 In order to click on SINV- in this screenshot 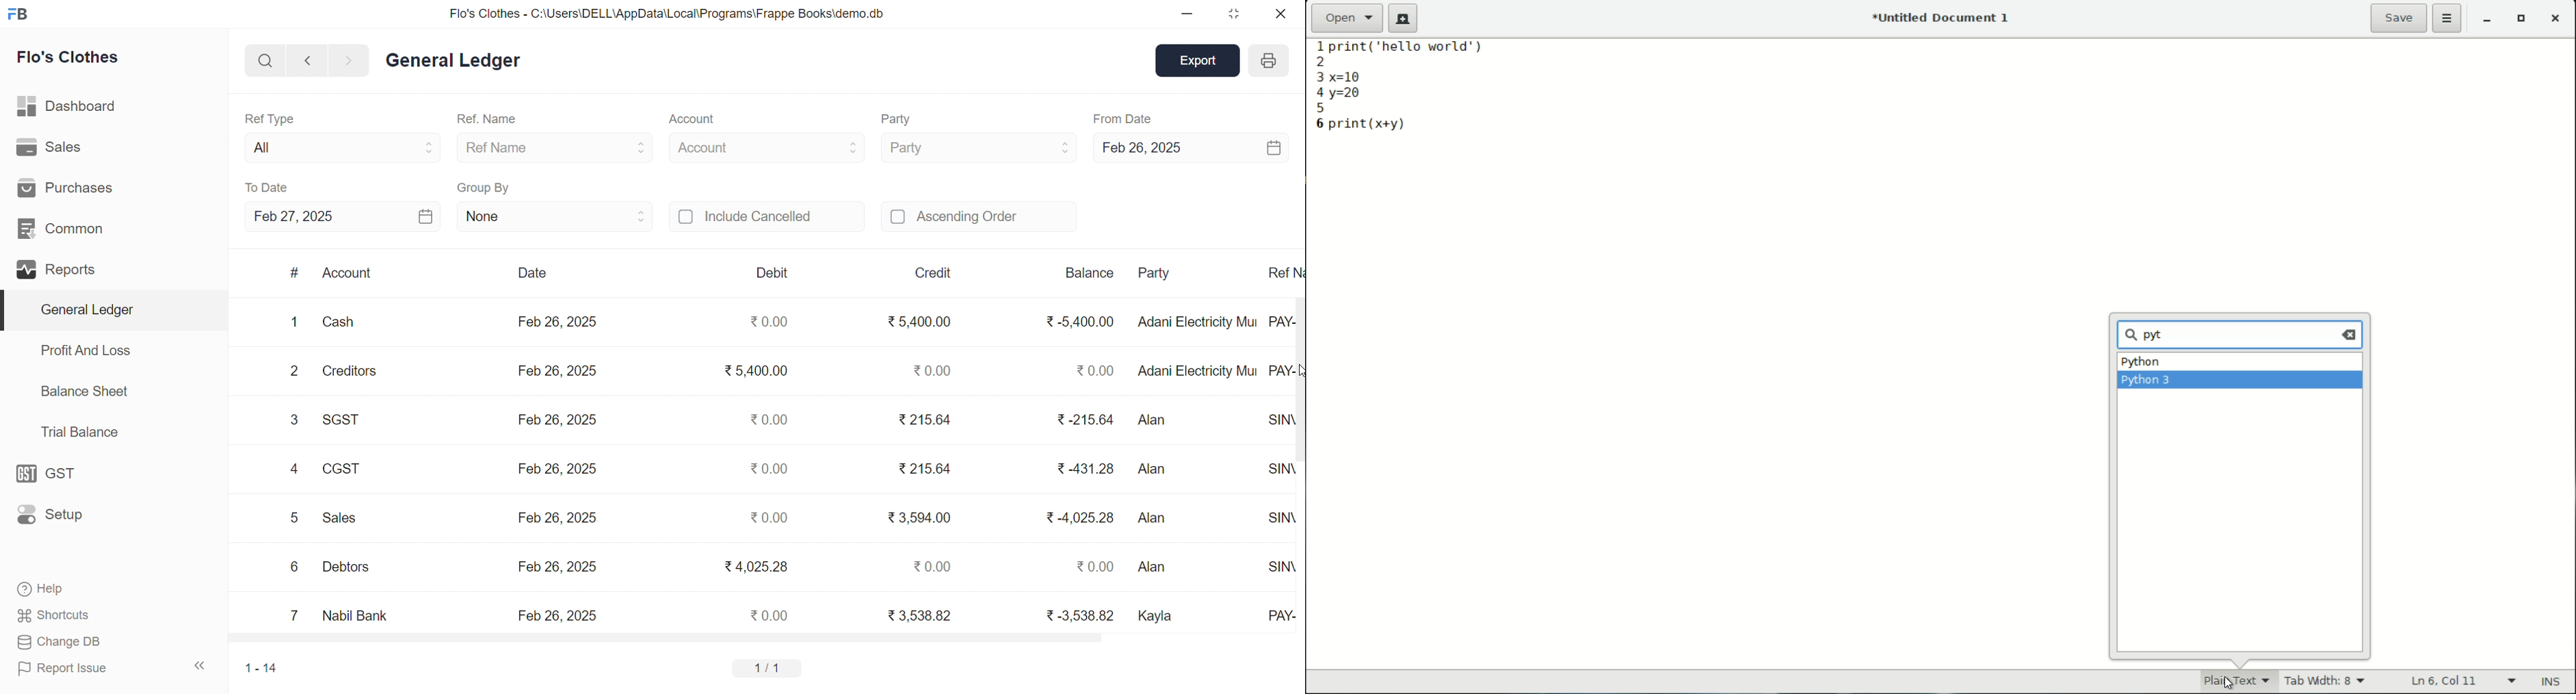, I will do `click(1273, 420)`.